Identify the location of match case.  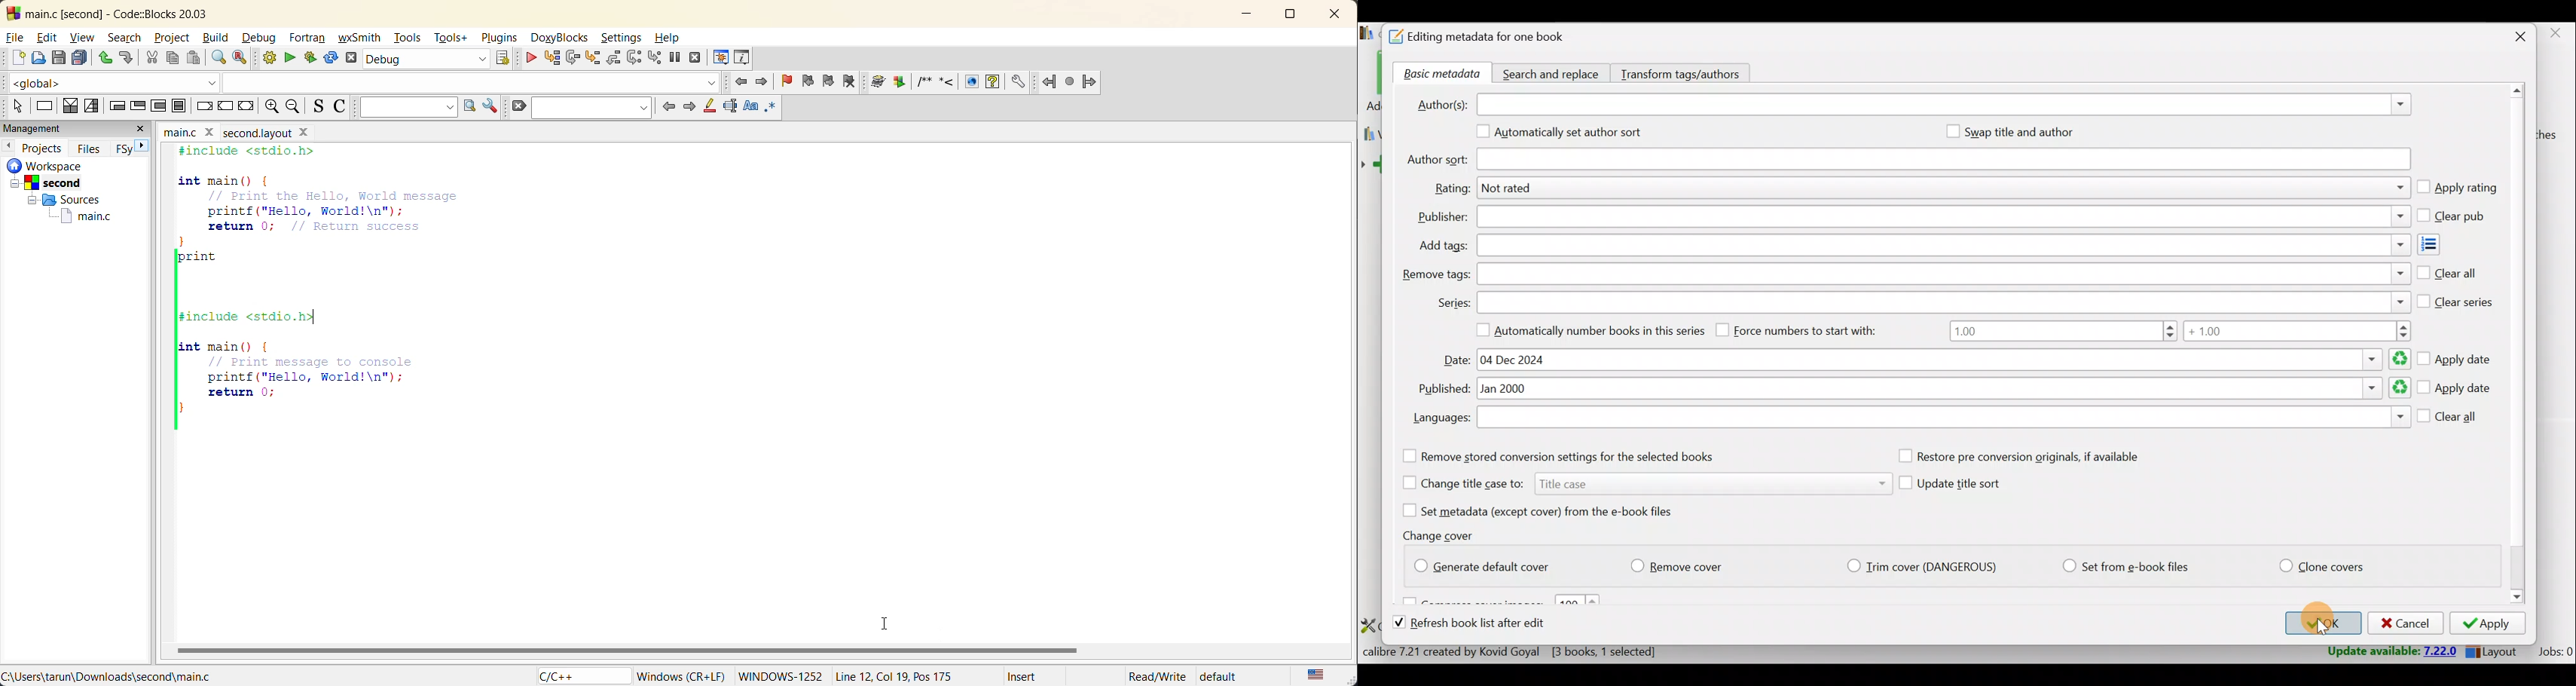
(748, 107).